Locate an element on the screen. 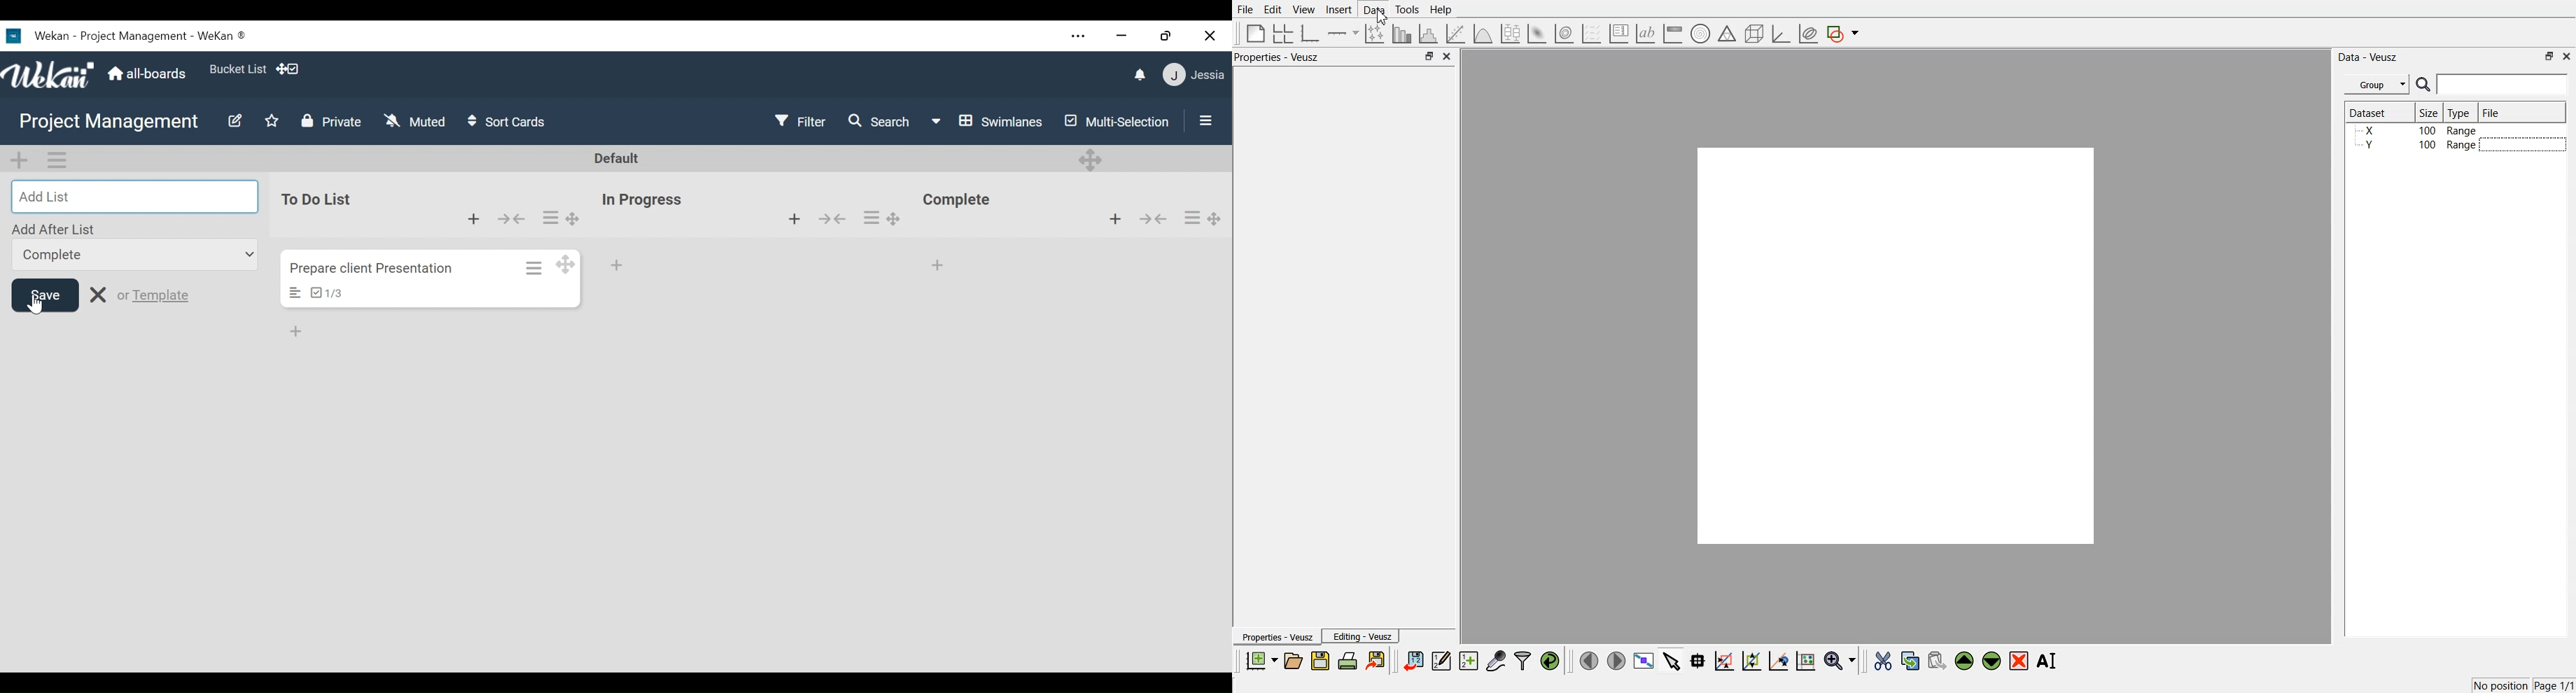 Image resolution: width=2576 pixels, height=700 pixels. Text label is located at coordinates (1646, 34).